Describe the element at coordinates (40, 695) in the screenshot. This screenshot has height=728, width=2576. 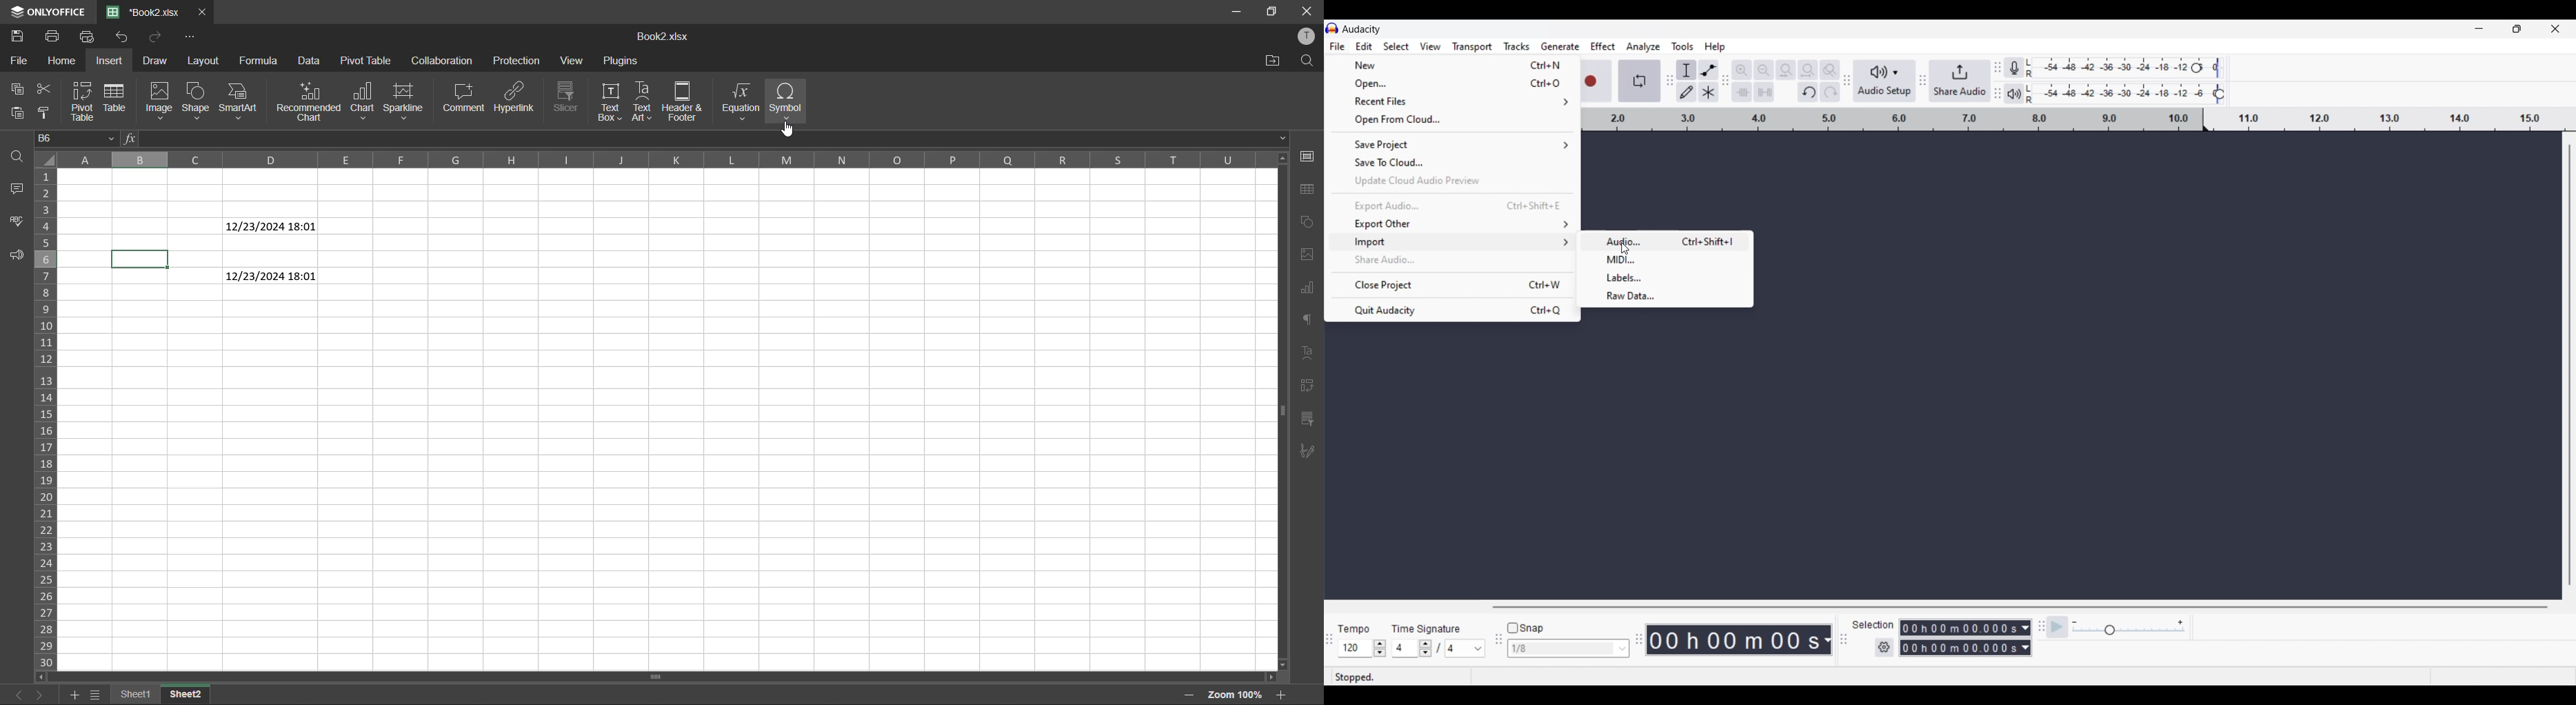
I see `next` at that location.